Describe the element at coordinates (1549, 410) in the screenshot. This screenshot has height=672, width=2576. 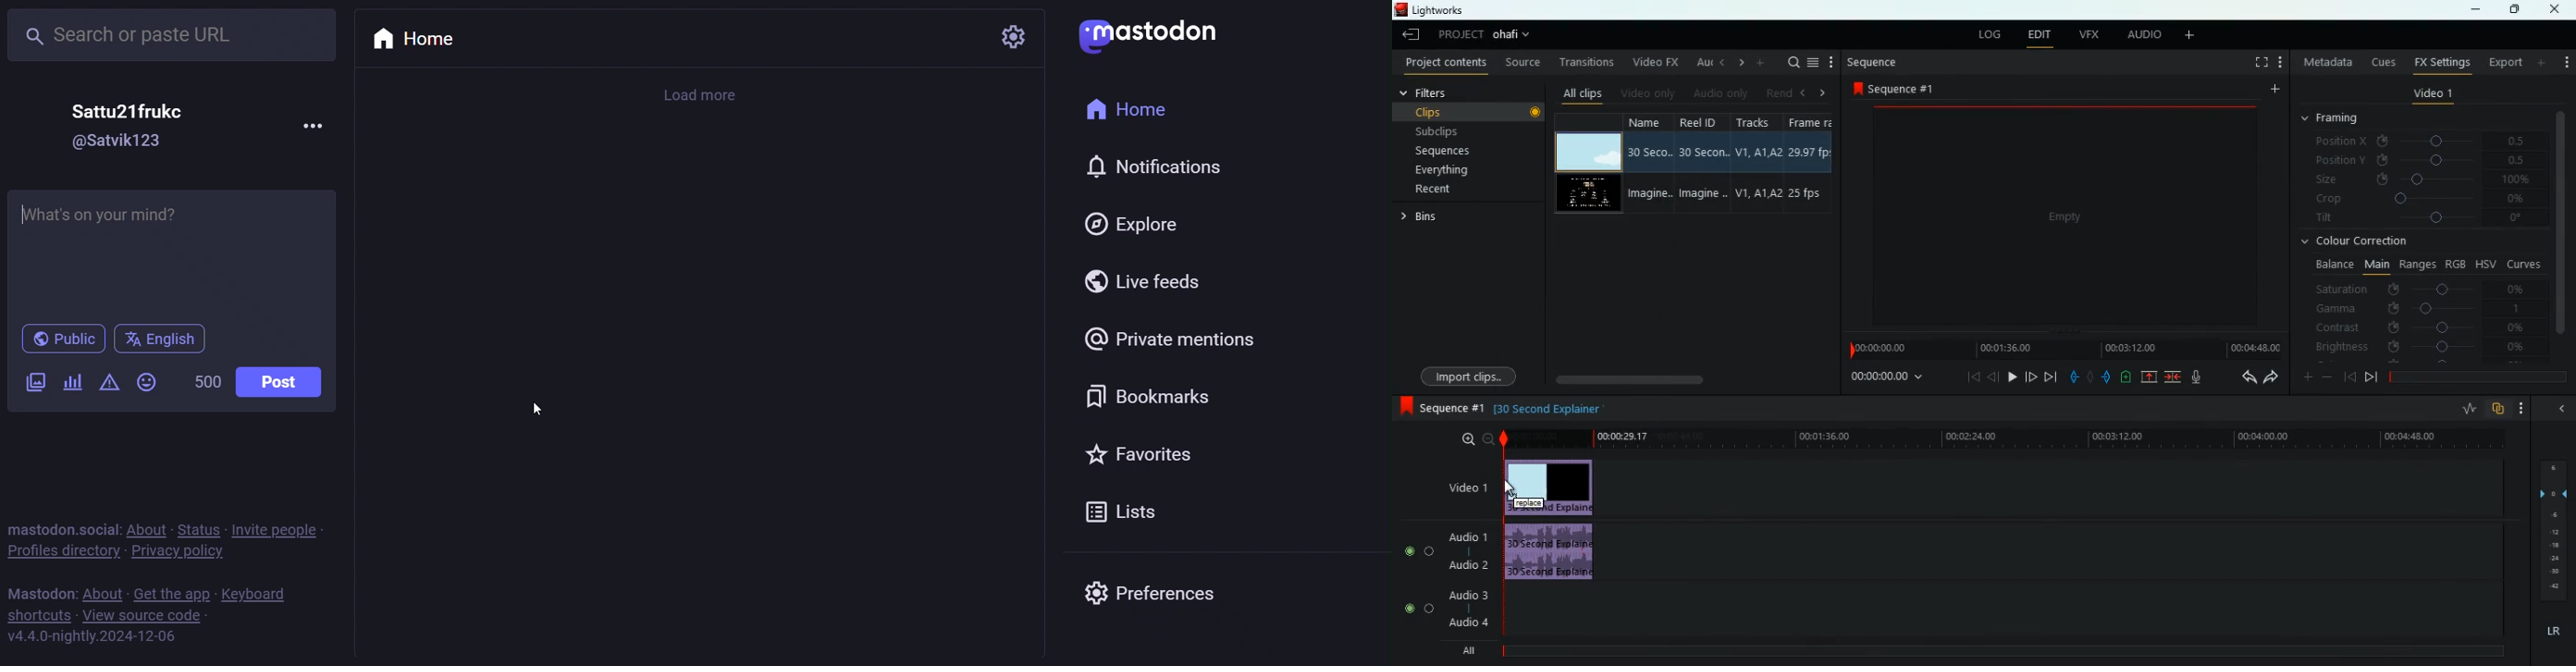
I see `explanation` at that location.